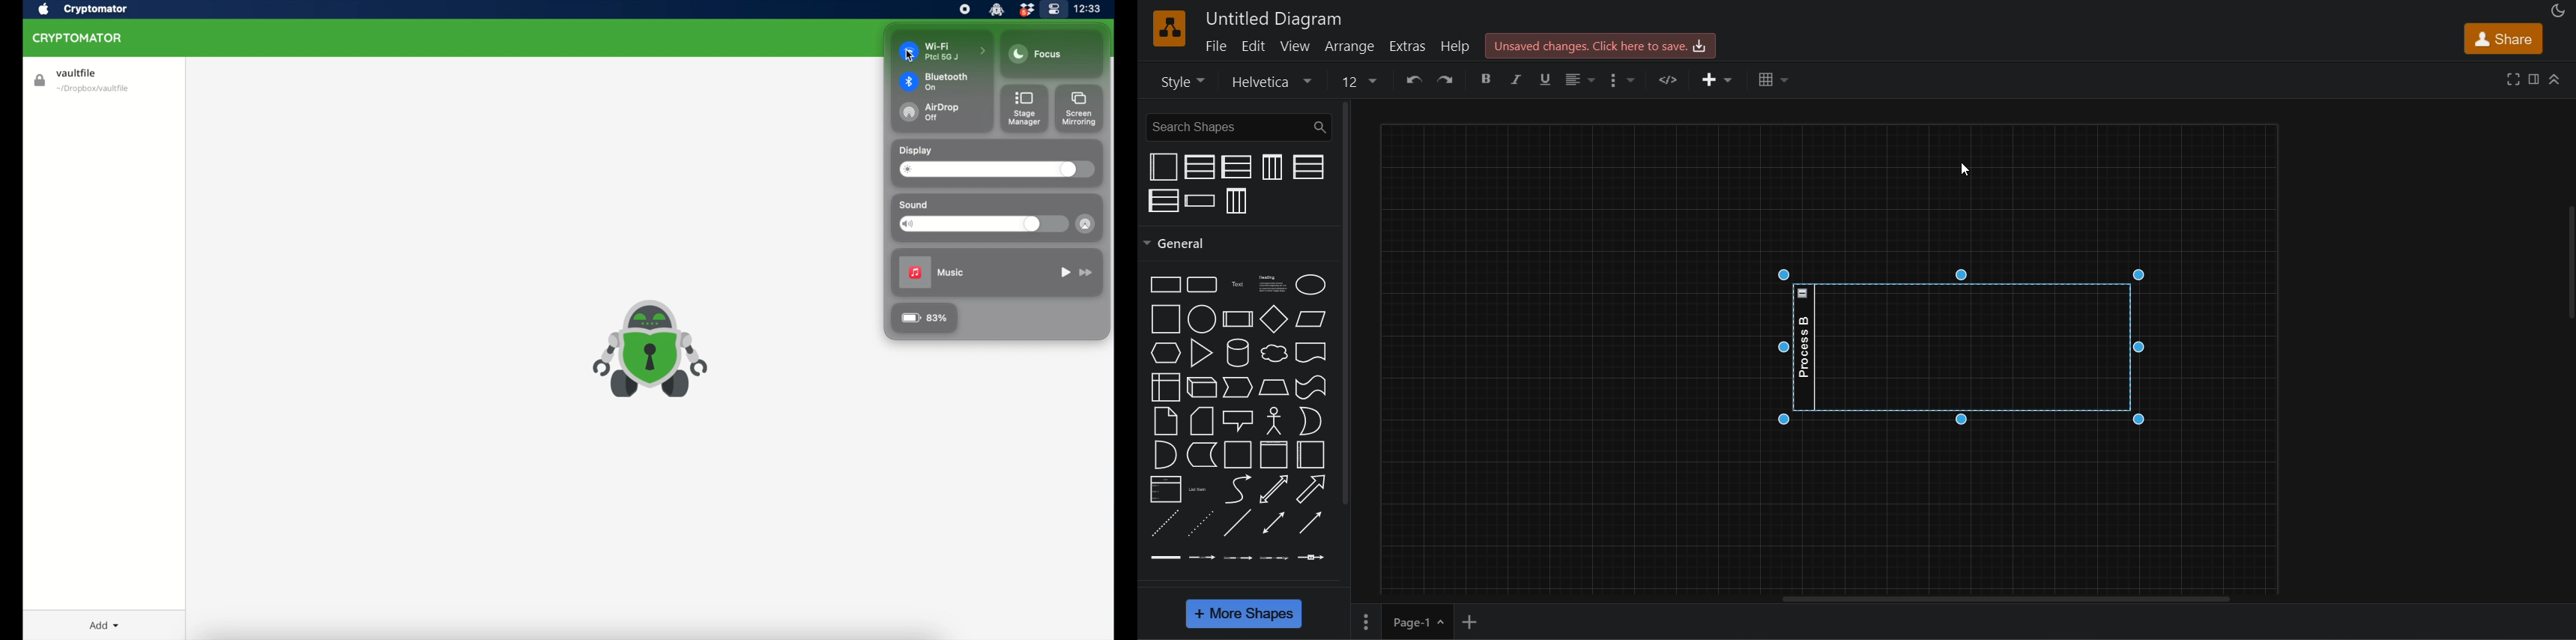 The width and height of the screenshot is (2576, 644). Describe the element at coordinates (1577, 81) in the screenshot. I see `alignment` at that location.